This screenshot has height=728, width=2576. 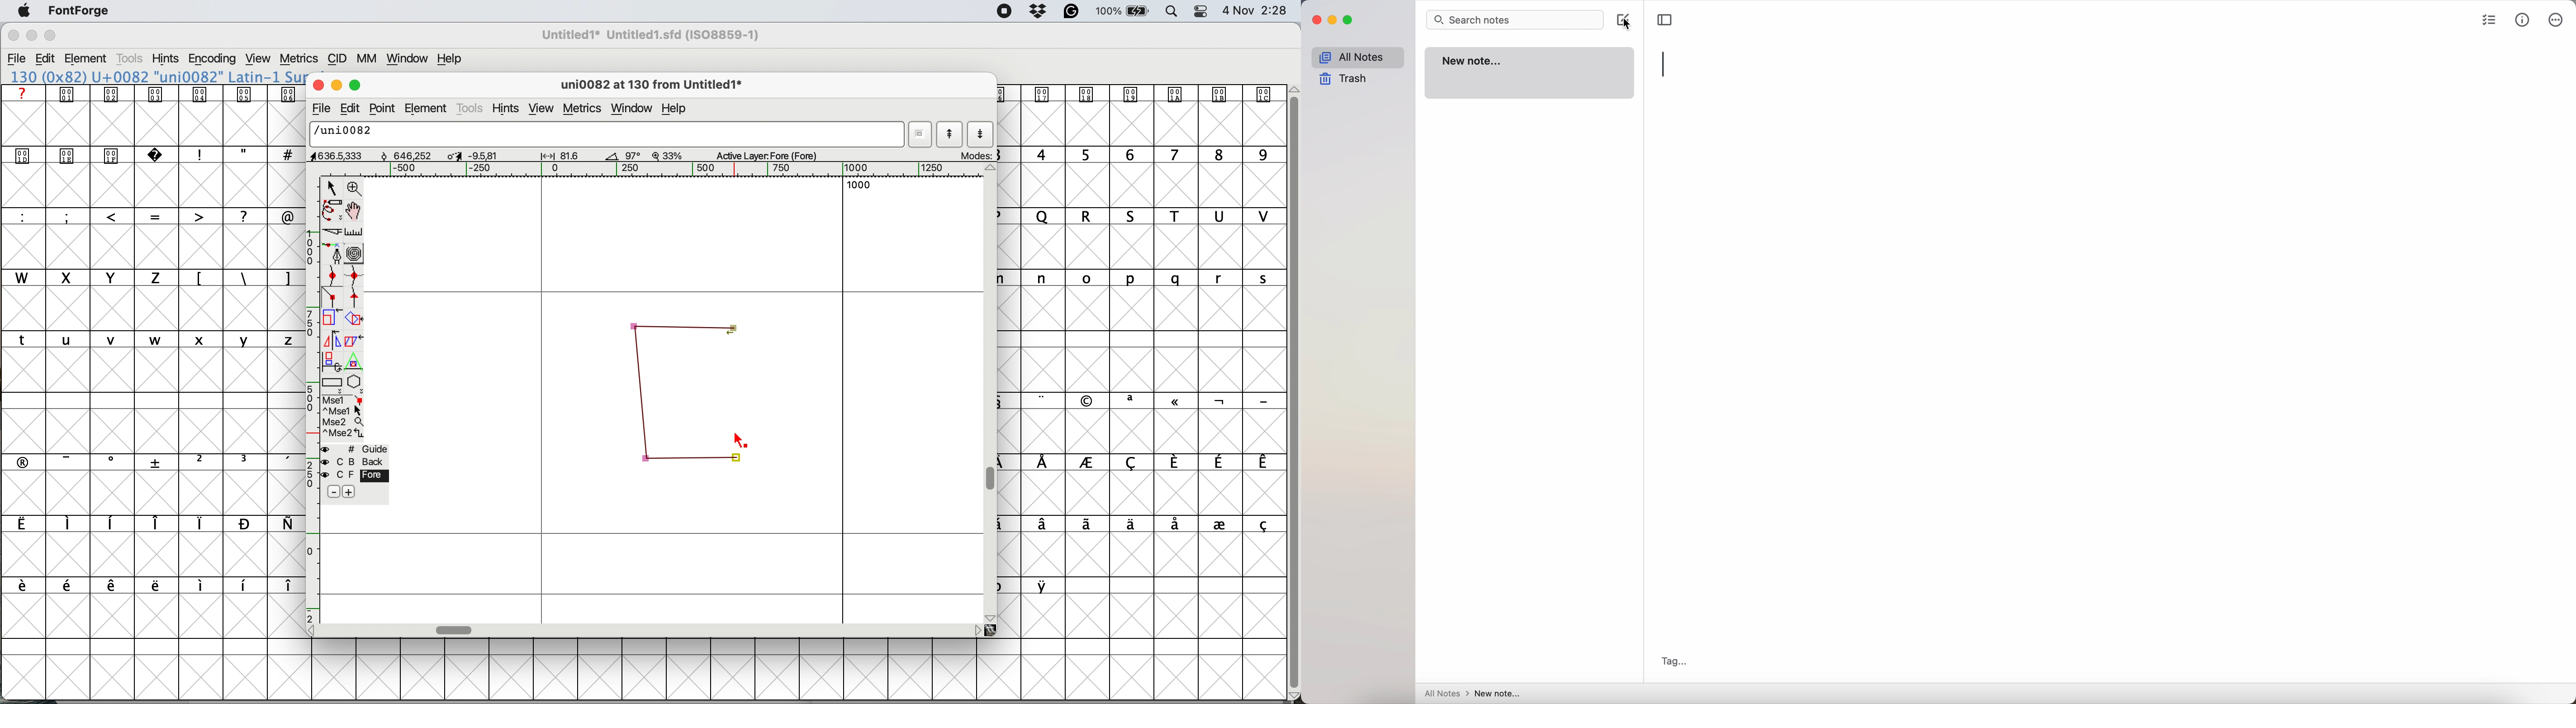 I want to click on add a curve point, so click(x=332, y=275).